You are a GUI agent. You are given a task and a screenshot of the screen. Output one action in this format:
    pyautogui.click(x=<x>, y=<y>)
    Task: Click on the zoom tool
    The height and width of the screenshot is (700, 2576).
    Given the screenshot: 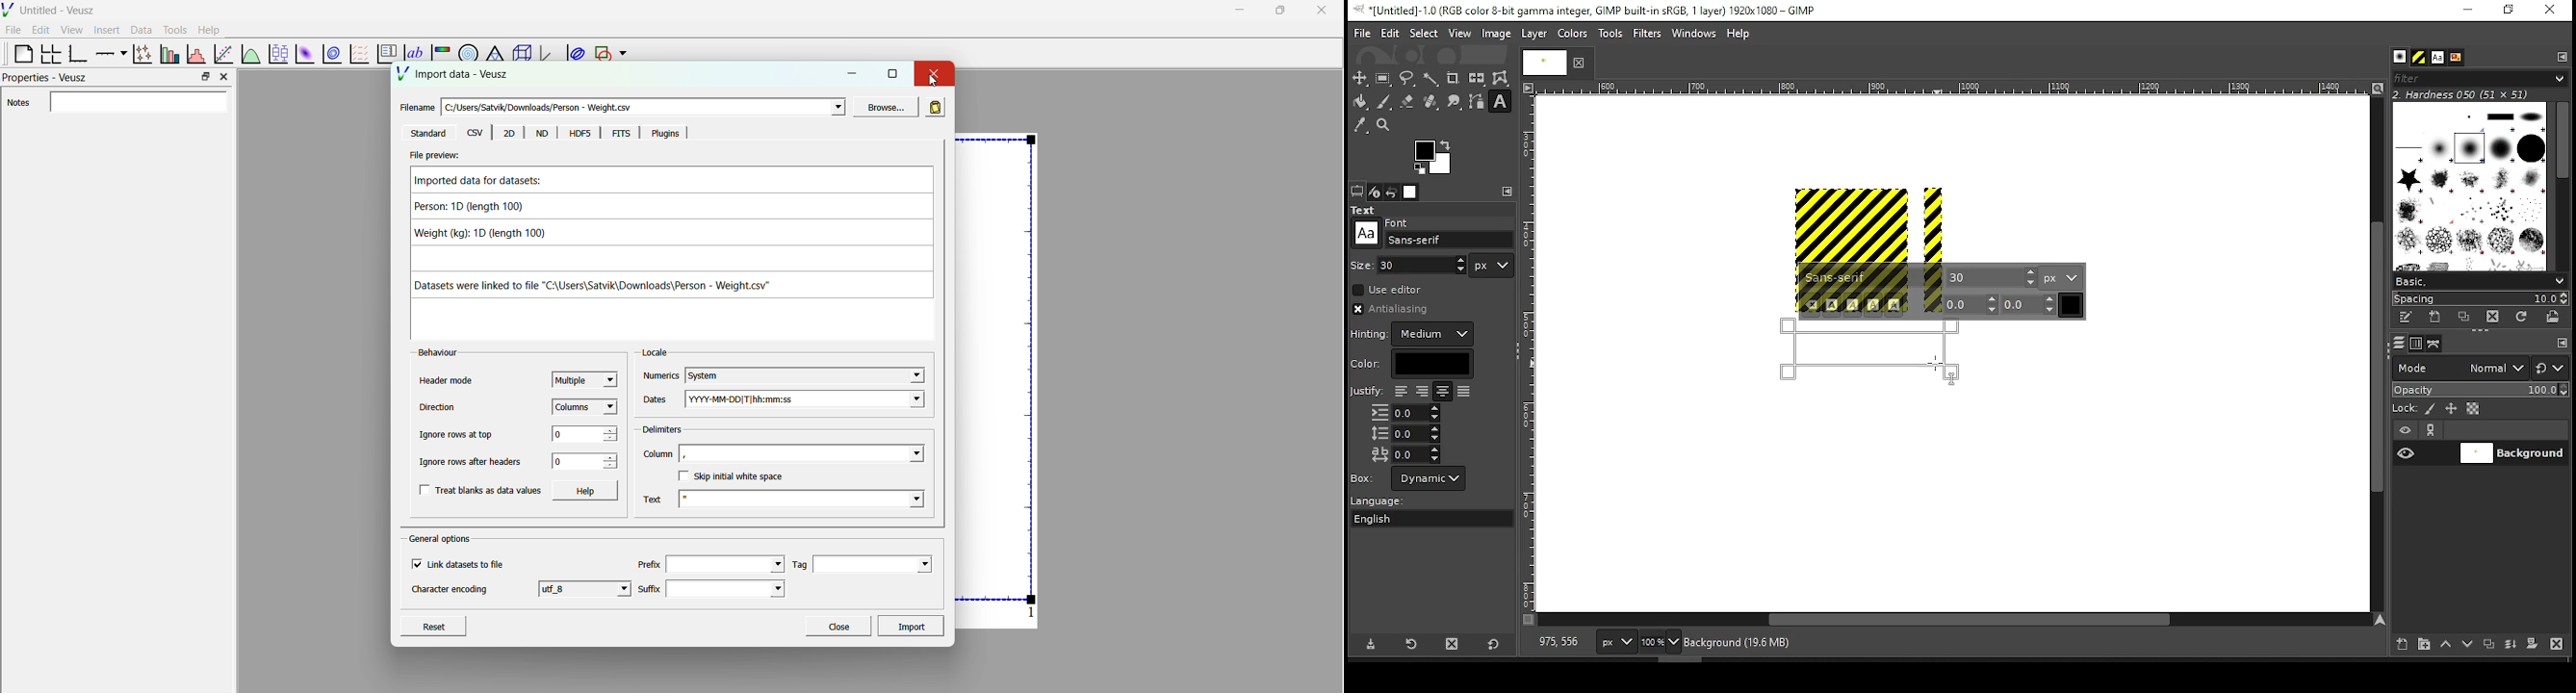 What is the action you would take?
    pyautogui.click(x=1384, y=126)
    